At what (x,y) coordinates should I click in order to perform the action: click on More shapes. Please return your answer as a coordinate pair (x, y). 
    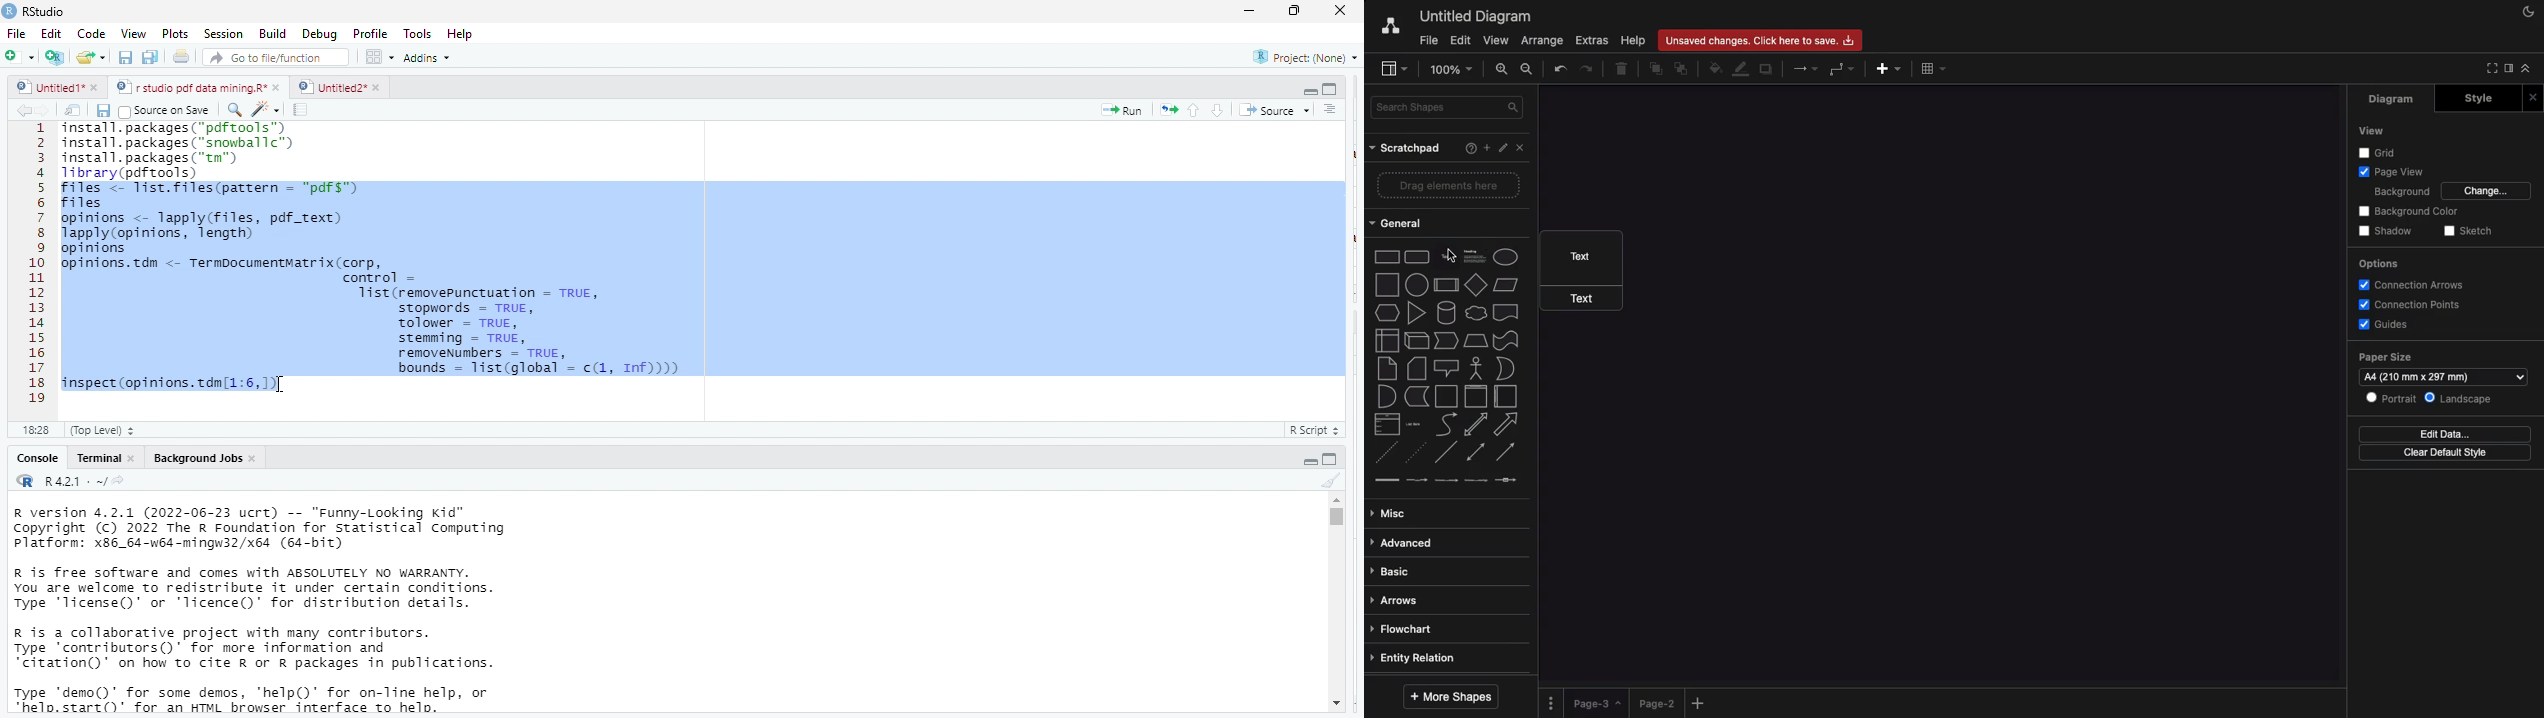
    Looking at the image, I should click on (1453, 696).